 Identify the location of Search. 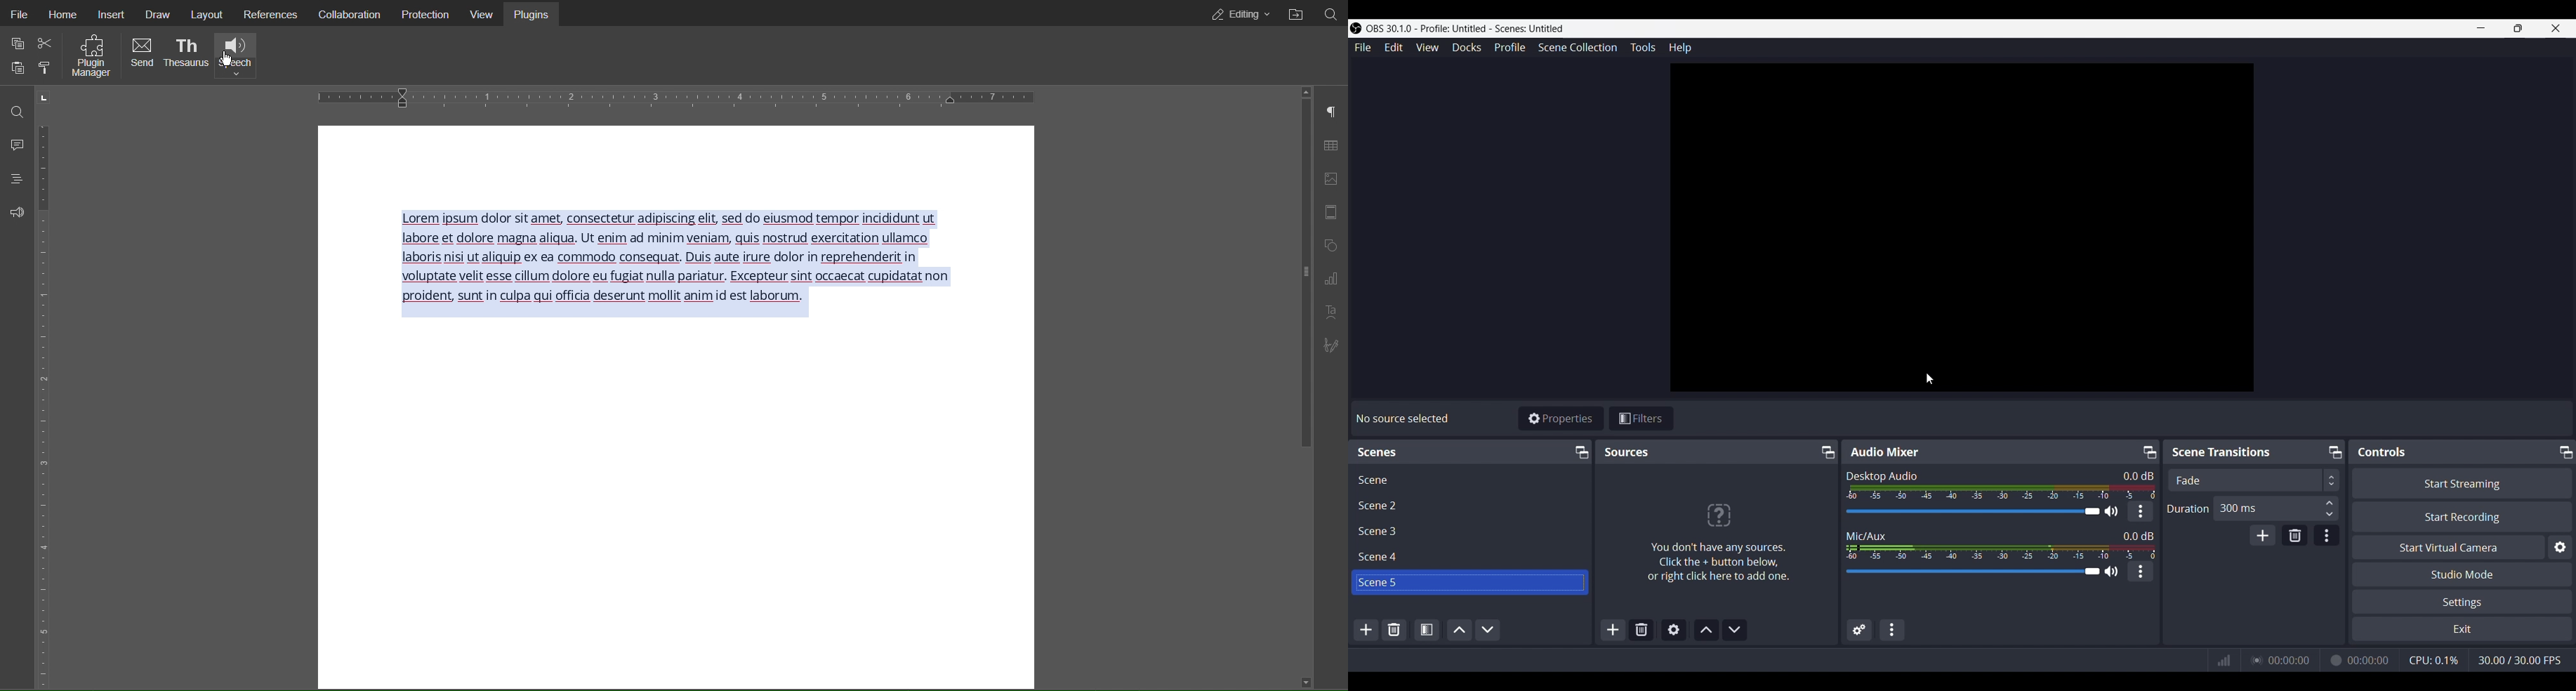
(13, 110).